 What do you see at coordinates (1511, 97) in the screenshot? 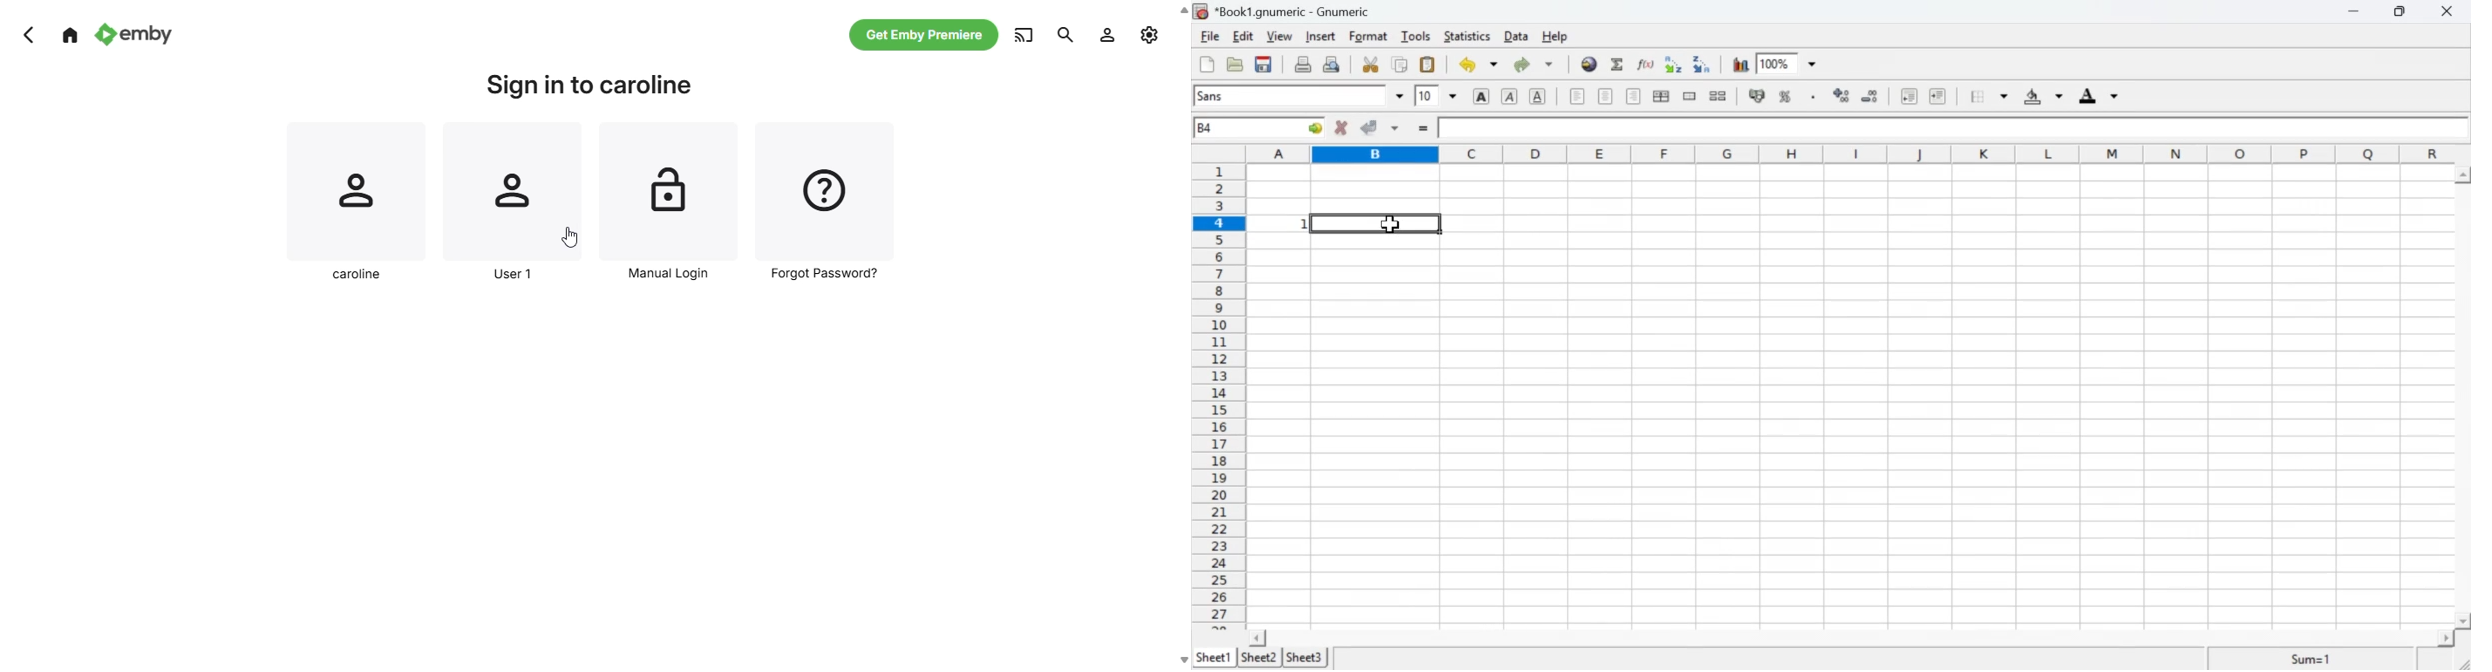
I see `Italics` at bounding box center [1511, 97].